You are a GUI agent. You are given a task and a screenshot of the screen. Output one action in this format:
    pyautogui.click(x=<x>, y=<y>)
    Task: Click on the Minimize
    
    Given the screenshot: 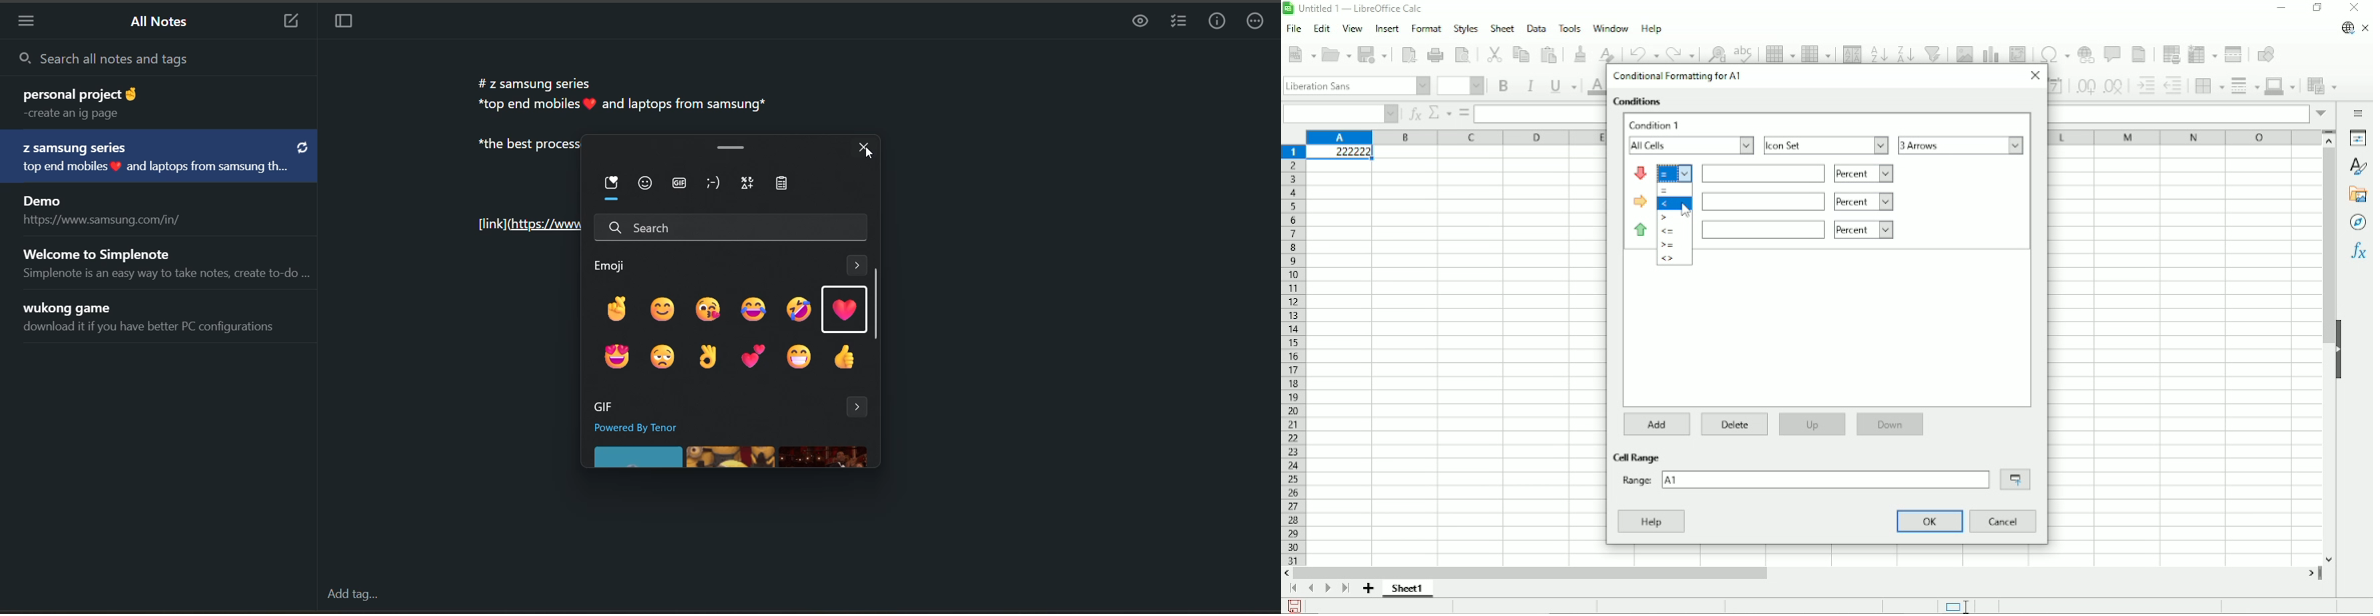 What is the action you would take?
    pyautogui.click(x=2281, y=10)
    